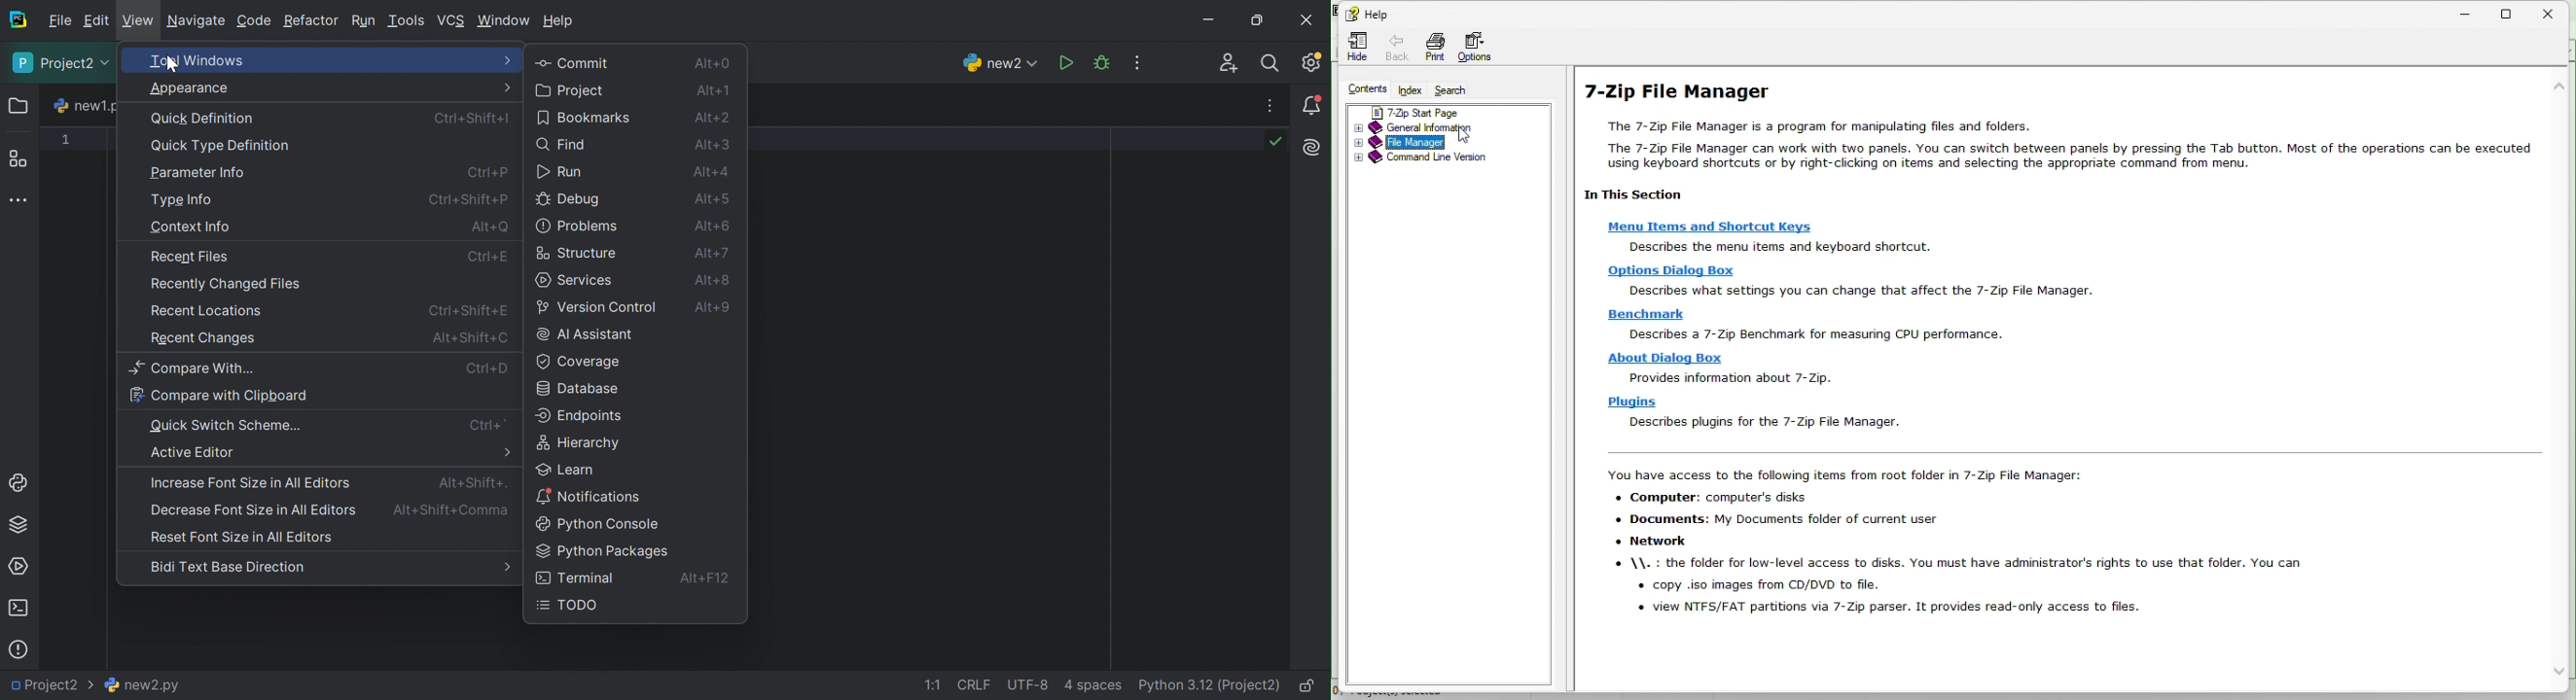 This screenshot has height=700, width=2576. What do you see at coordinates (717, 226) in the screenshot?
I see `Alt+6` at bounding box center [717, 226].